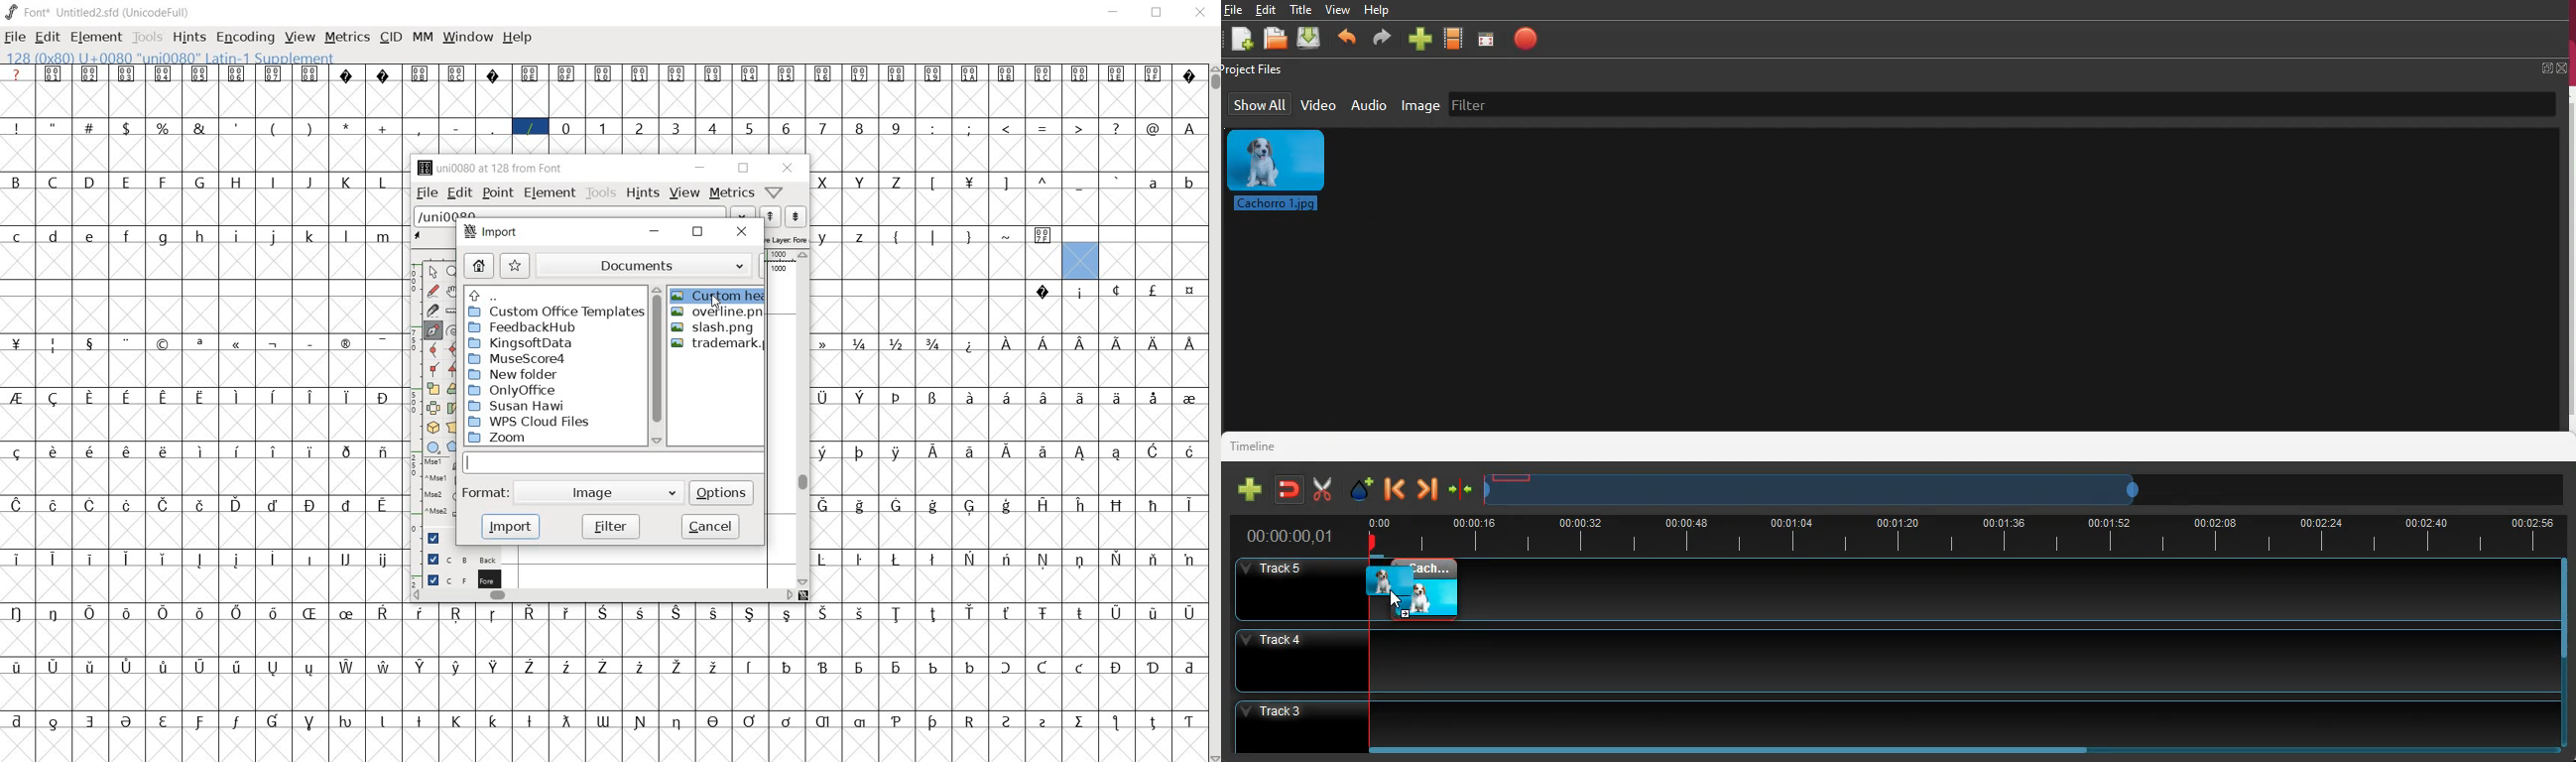  What do you see at coordinates (1190, 451) in the screenshot?
I see `glyph` at bounding box center [1190, 451].